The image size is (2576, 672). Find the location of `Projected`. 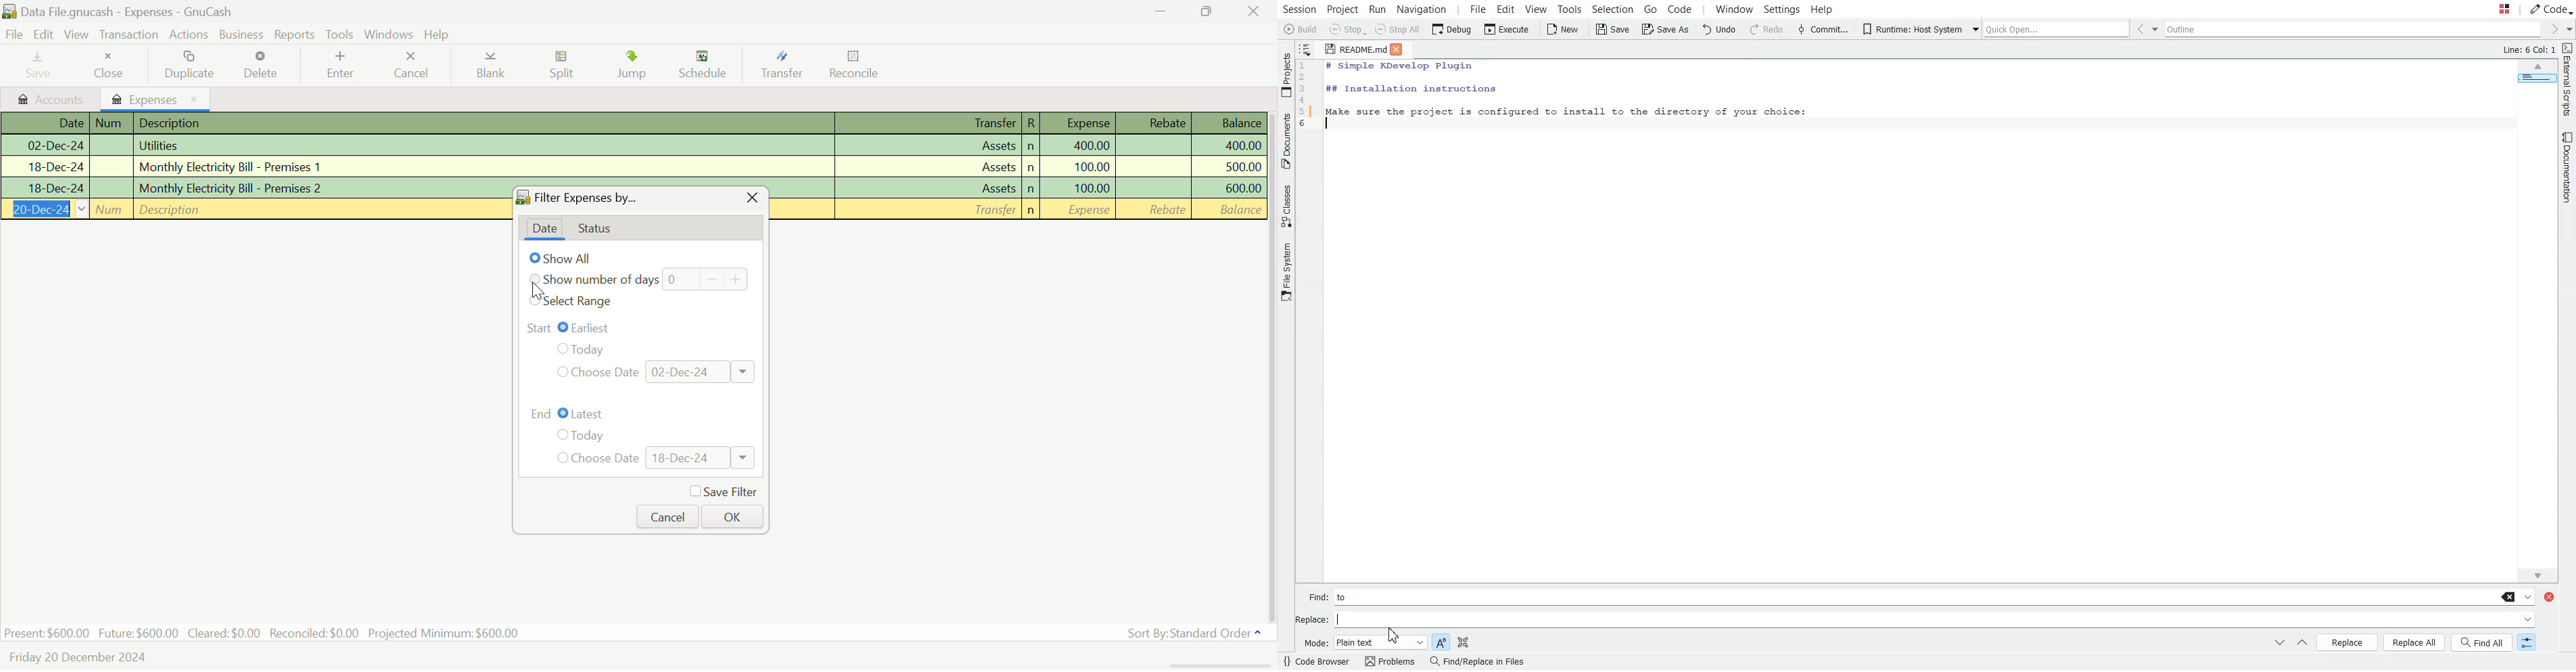

Projected is located at coordinates (443, 633).